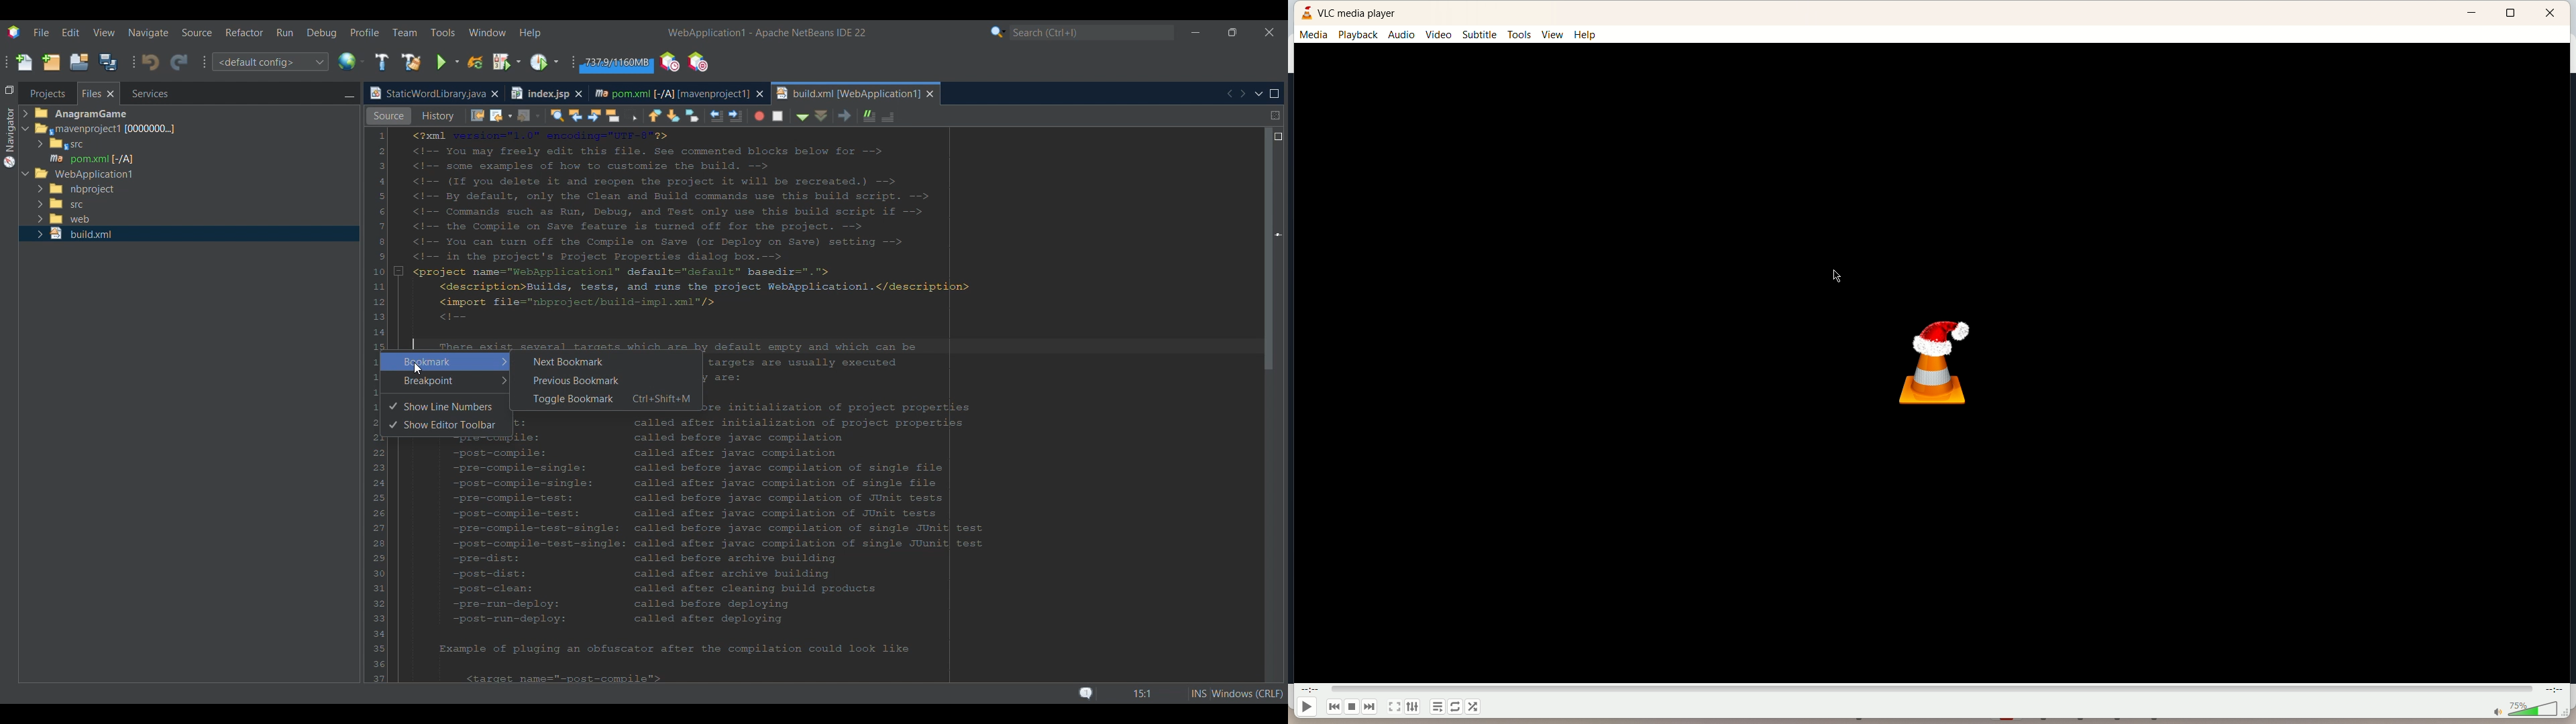  I want to click on tools, so click(1518, 34).